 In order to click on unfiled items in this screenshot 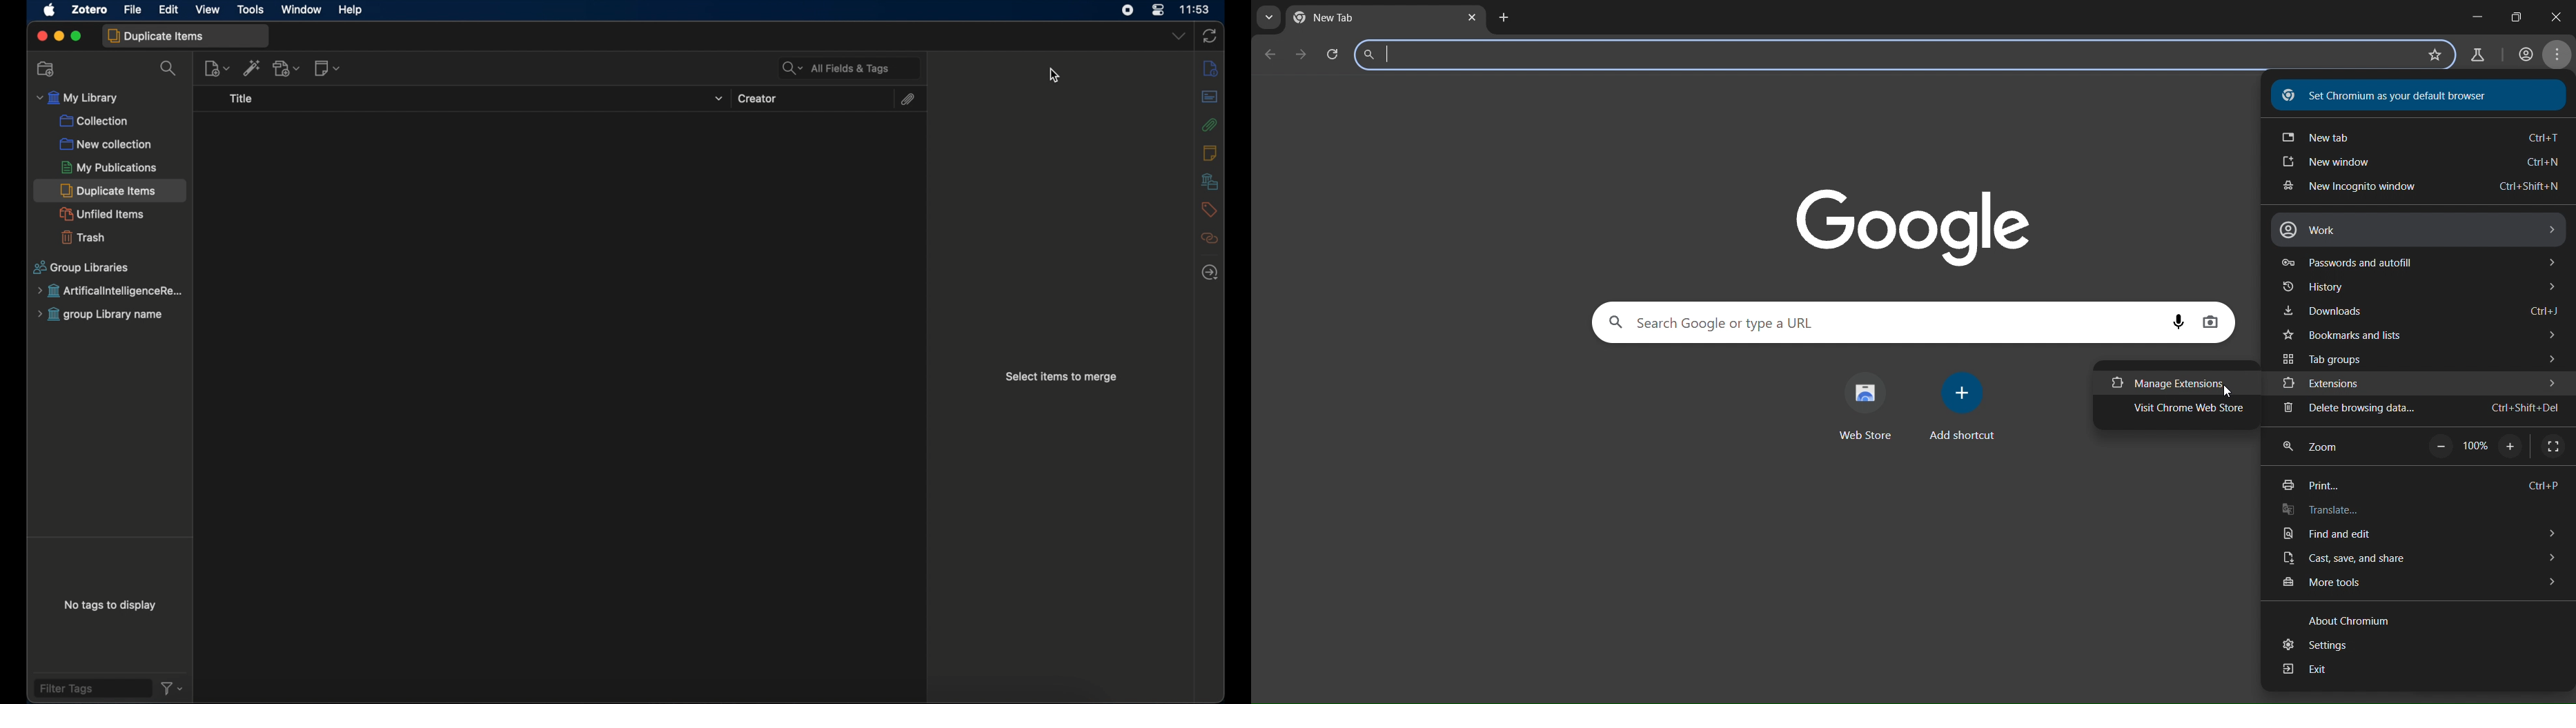, I will do `click(100, 214)`.